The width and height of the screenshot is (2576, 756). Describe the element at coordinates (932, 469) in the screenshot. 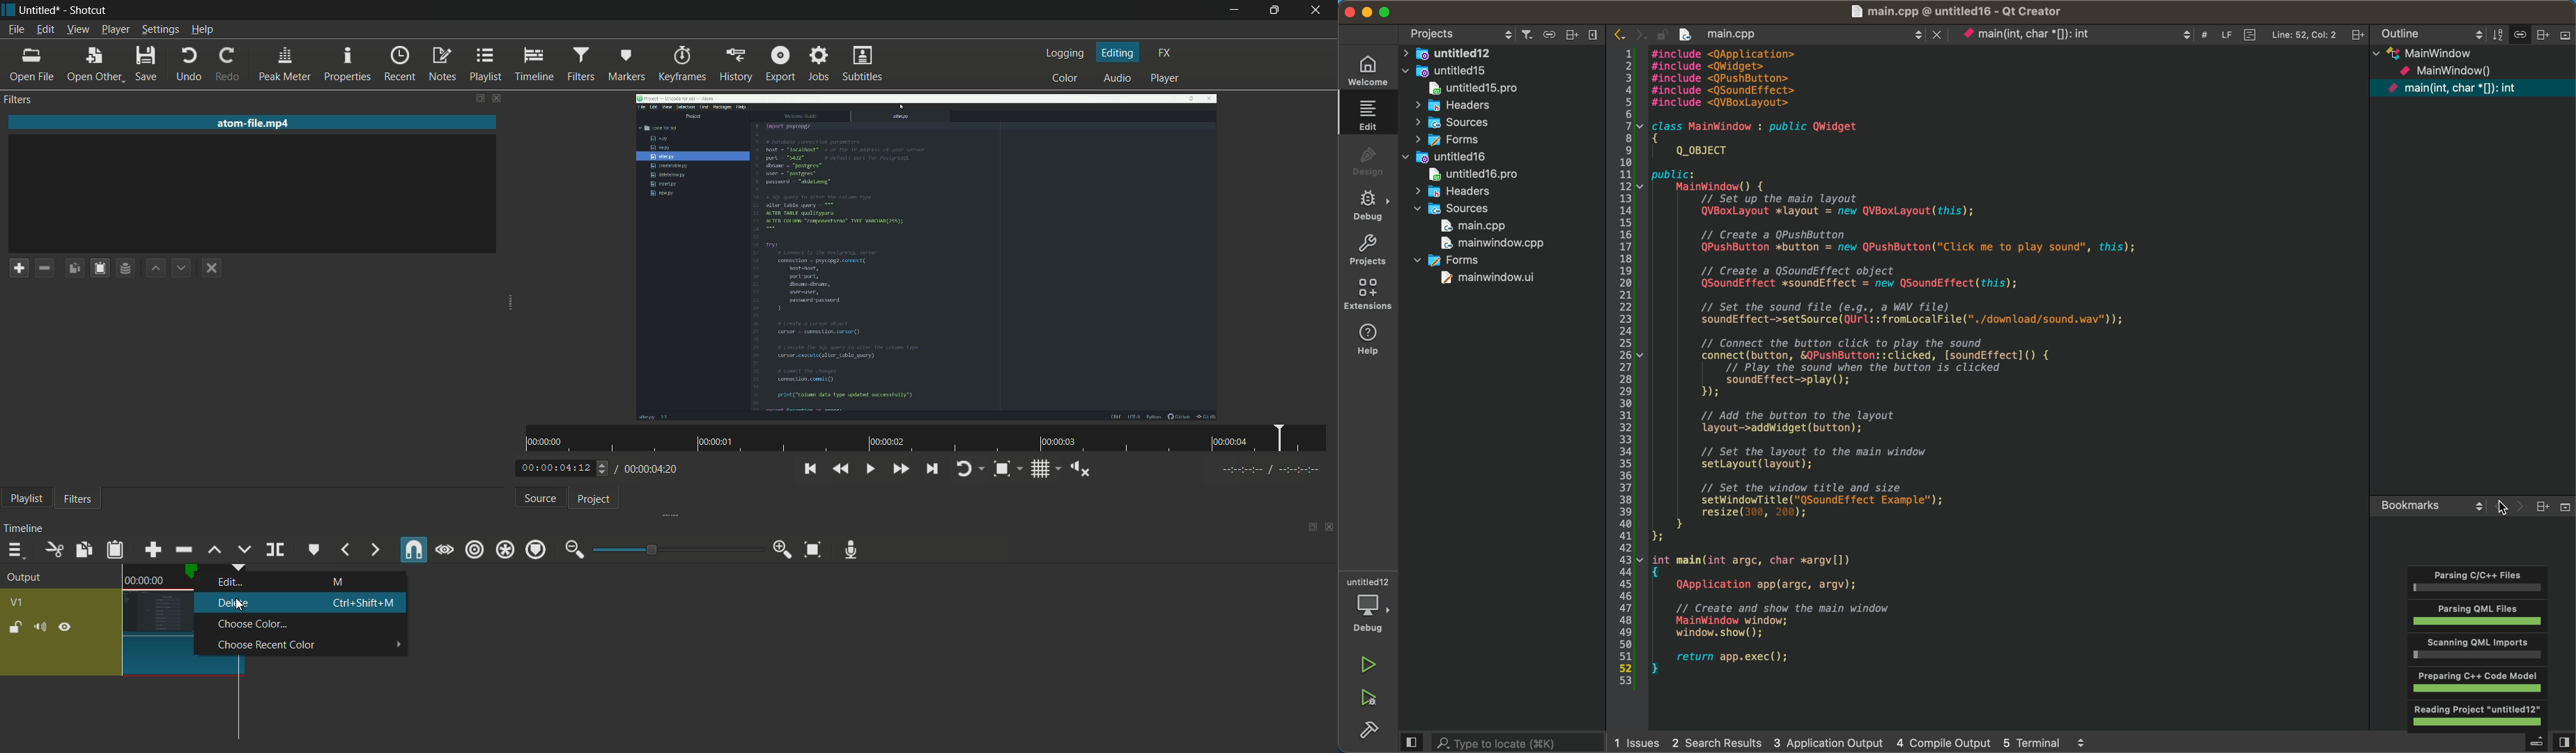

I see `skip to the next point` at that location.